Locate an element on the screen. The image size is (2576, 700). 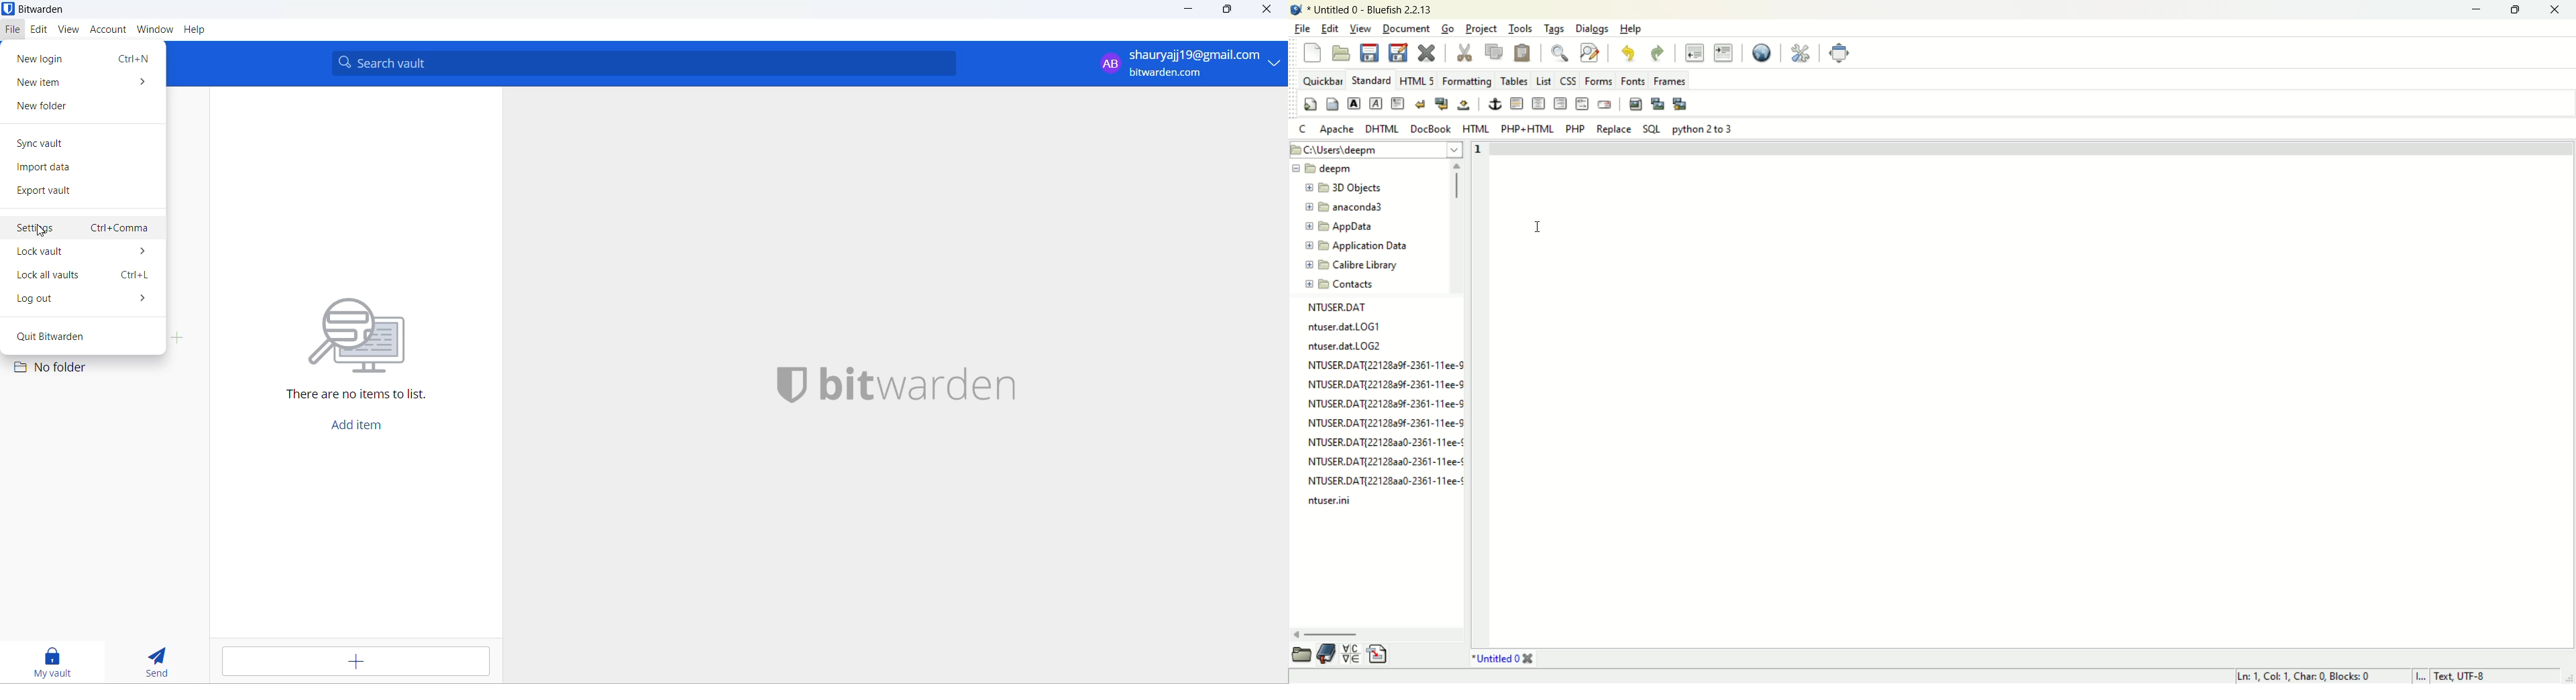
tools is located at coordinates (1522, 29).